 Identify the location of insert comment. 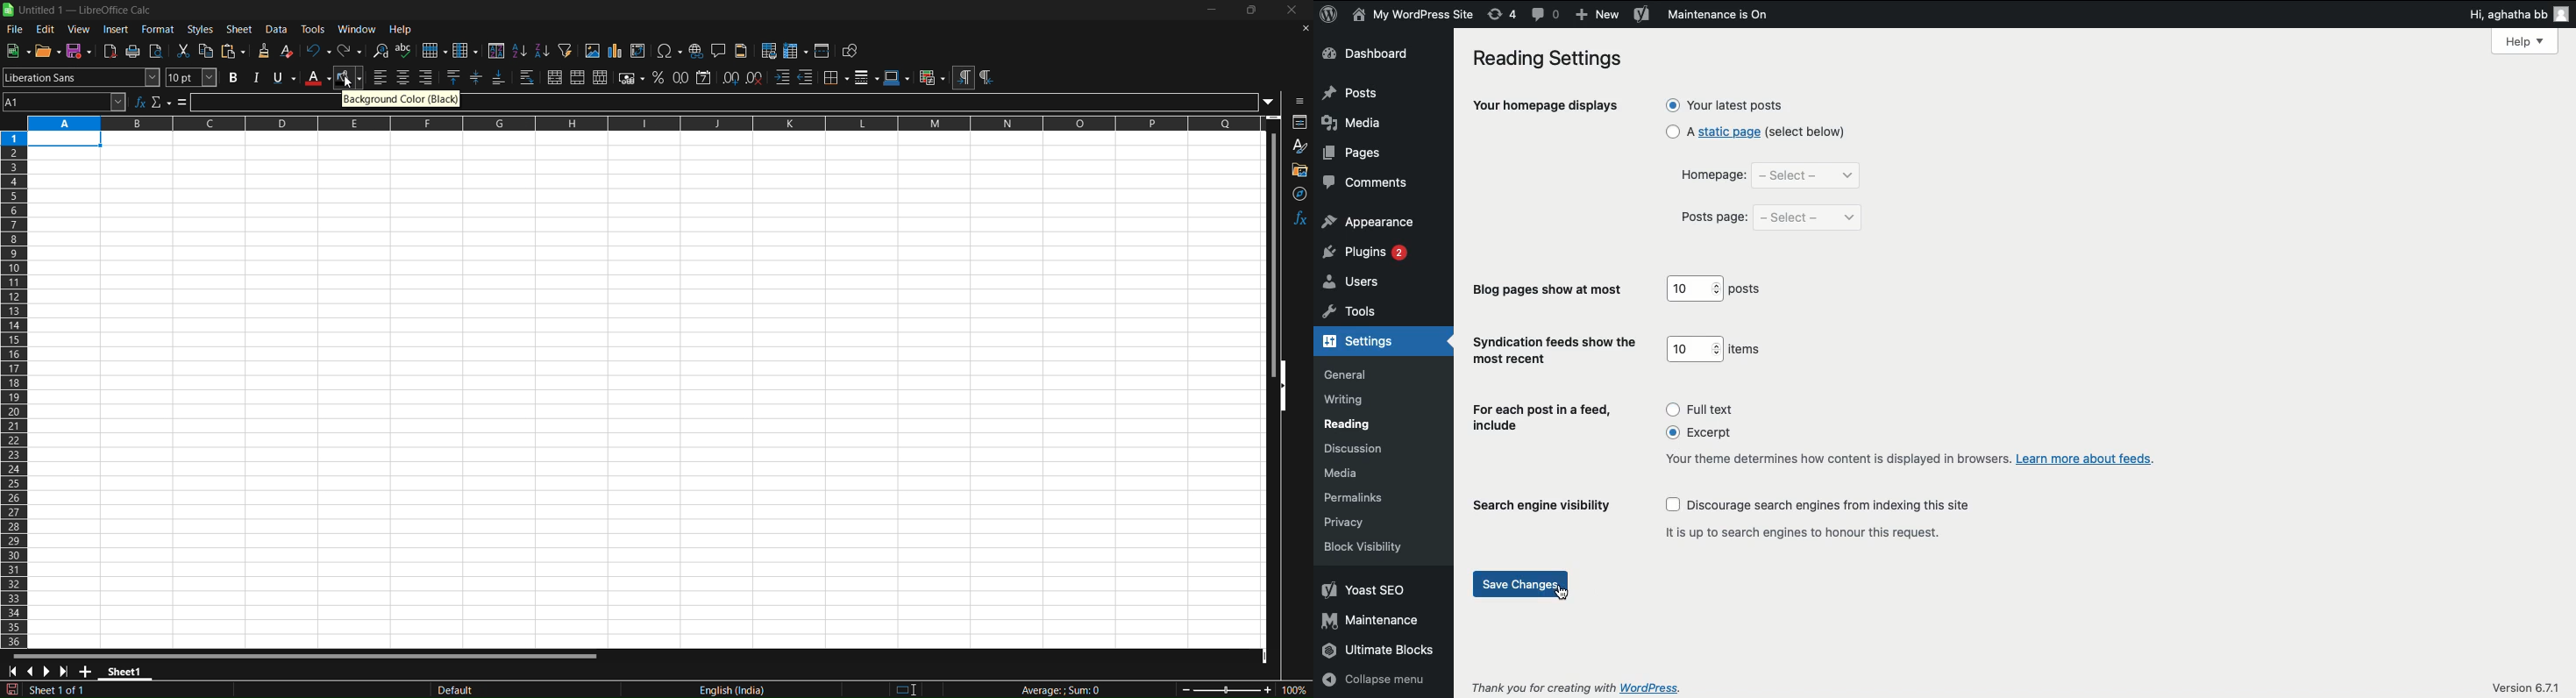
(717, 51).